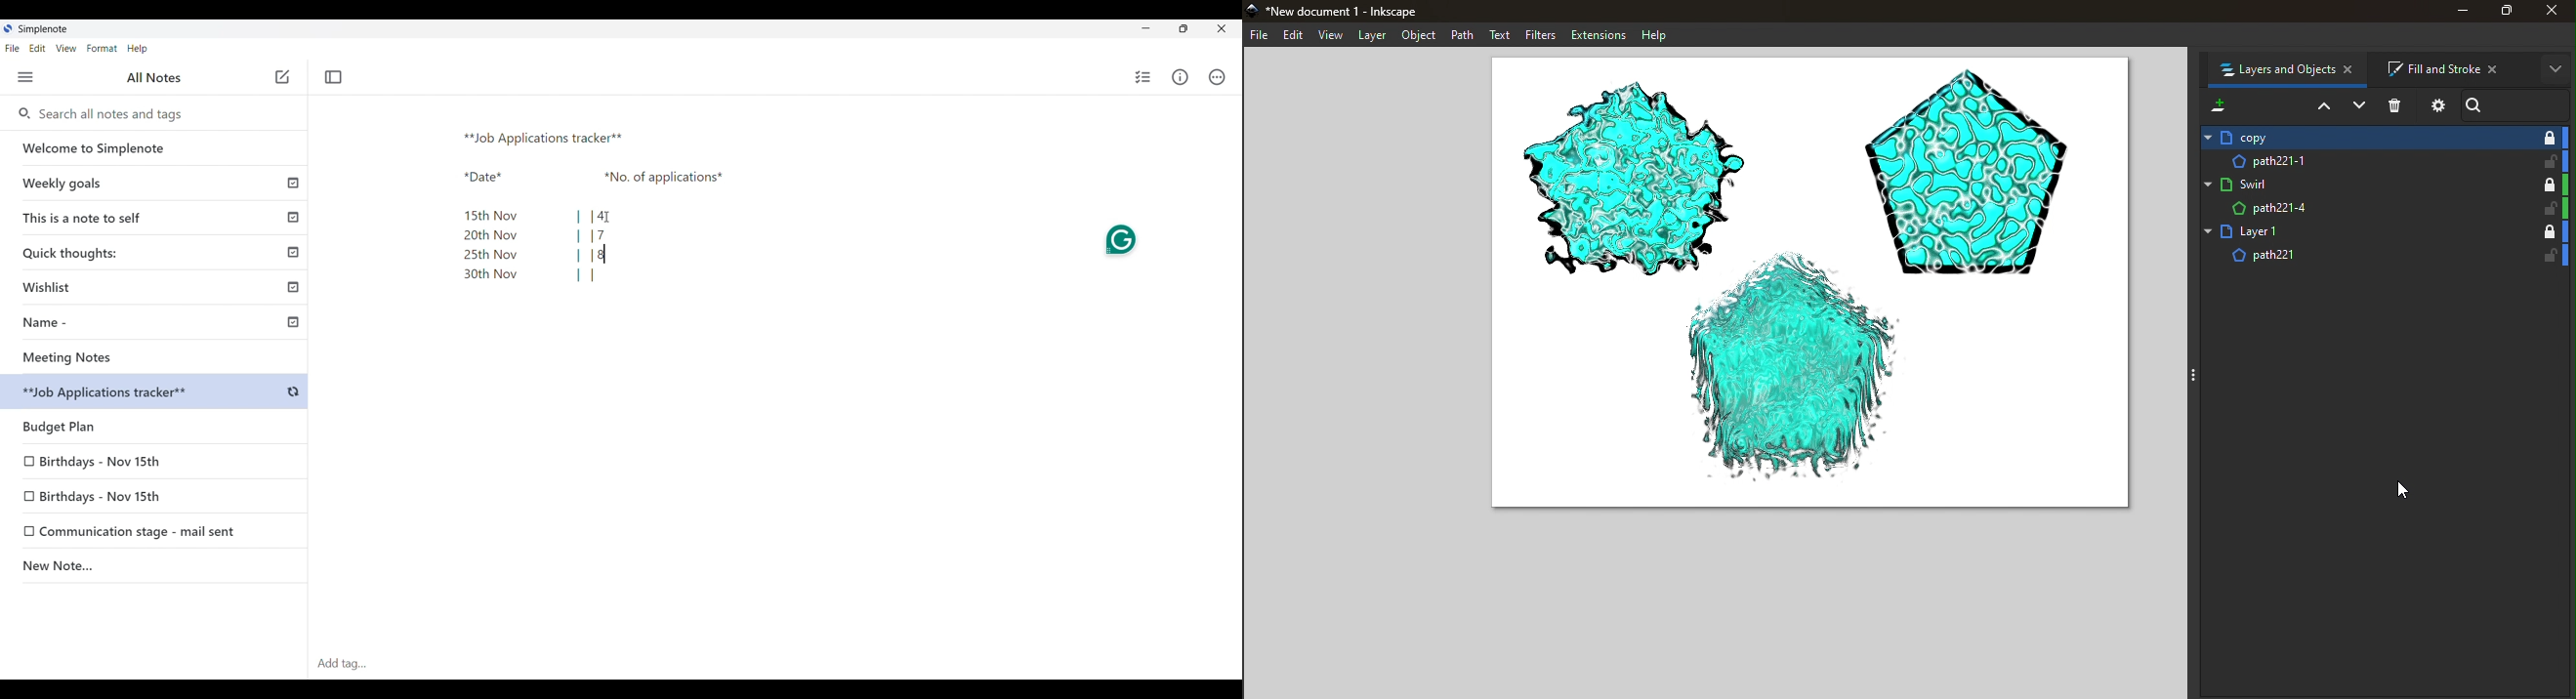  I want to click on lock/unlock layer, so click(2554, 161).